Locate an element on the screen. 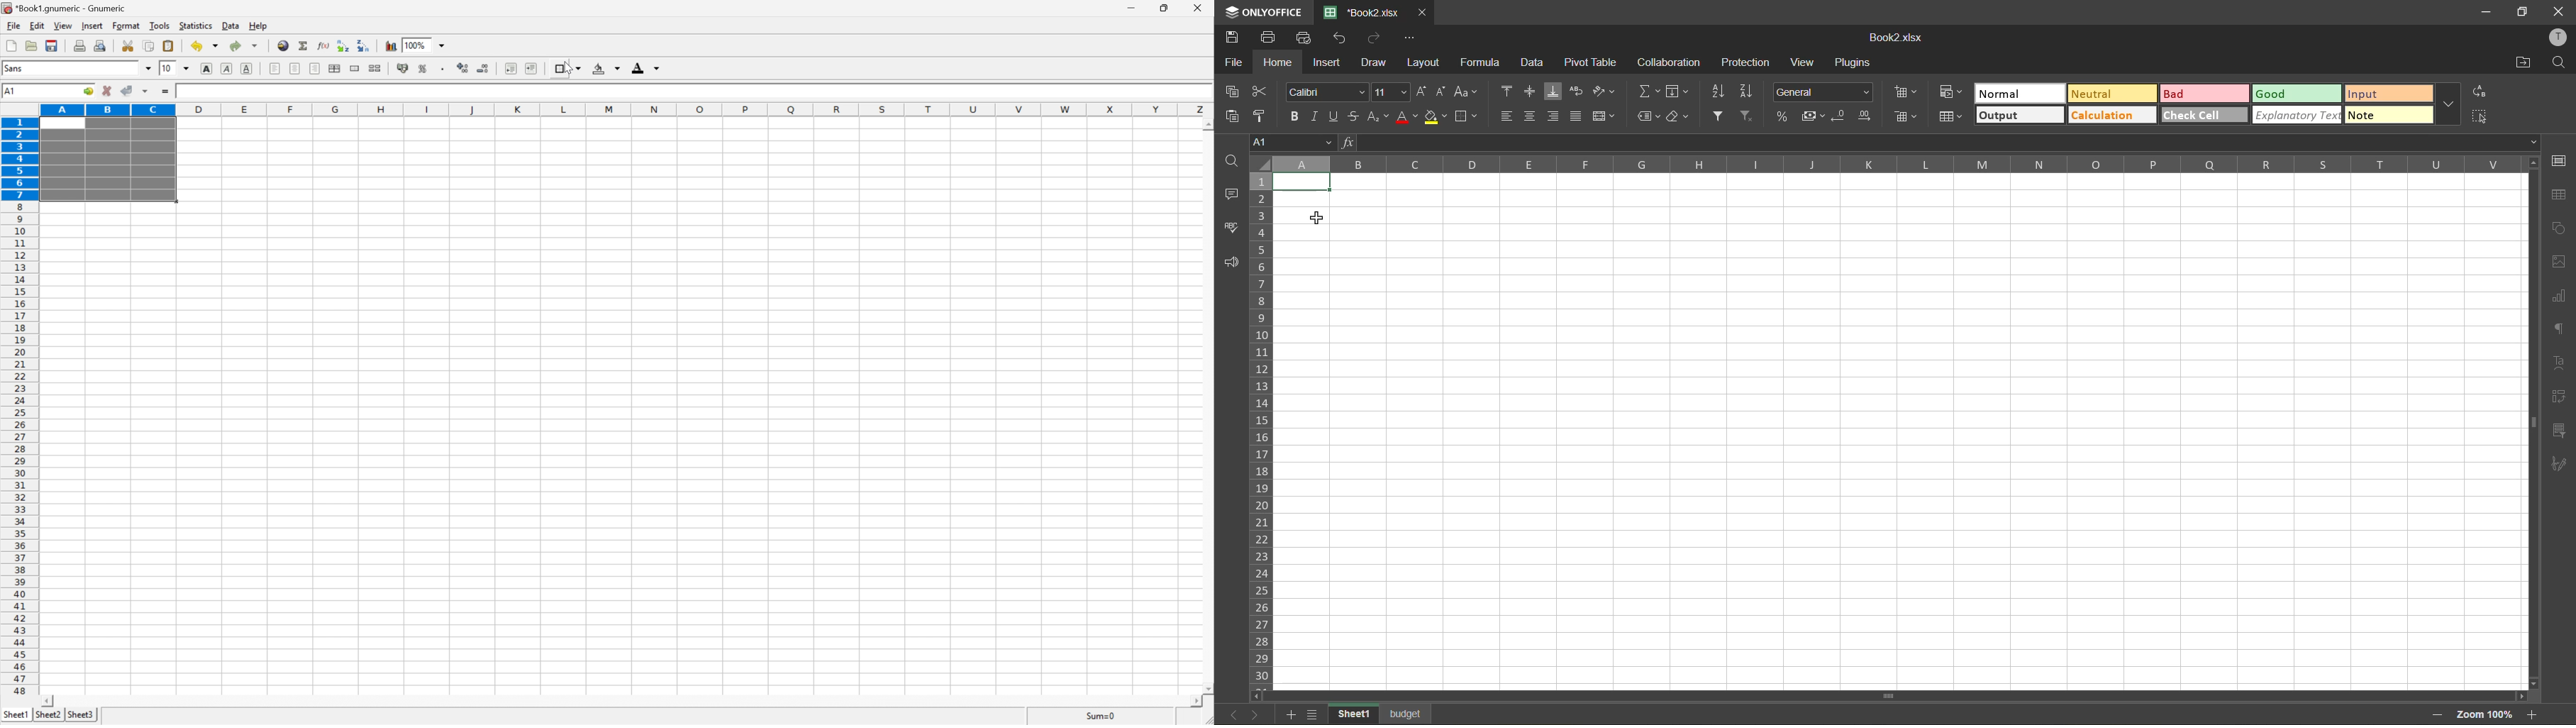  wrap text is located at coordinates (1575, 91).